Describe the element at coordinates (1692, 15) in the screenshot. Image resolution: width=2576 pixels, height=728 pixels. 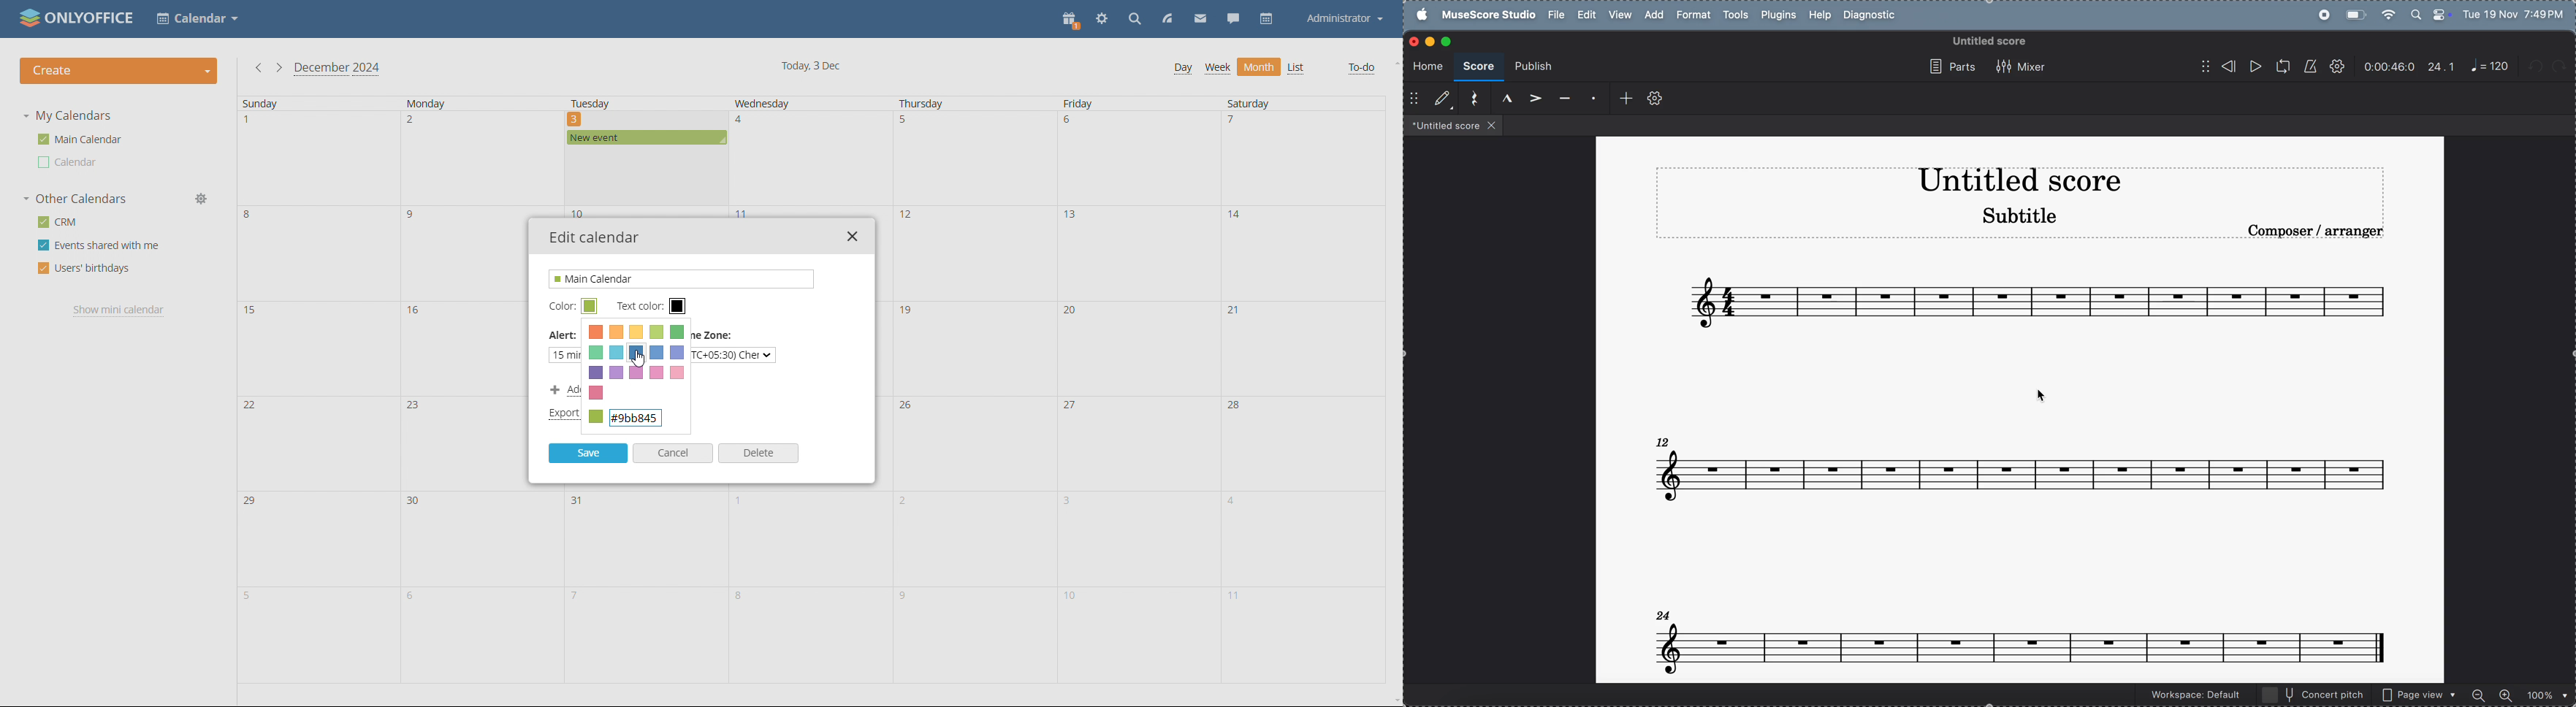
I see `format` at that location.